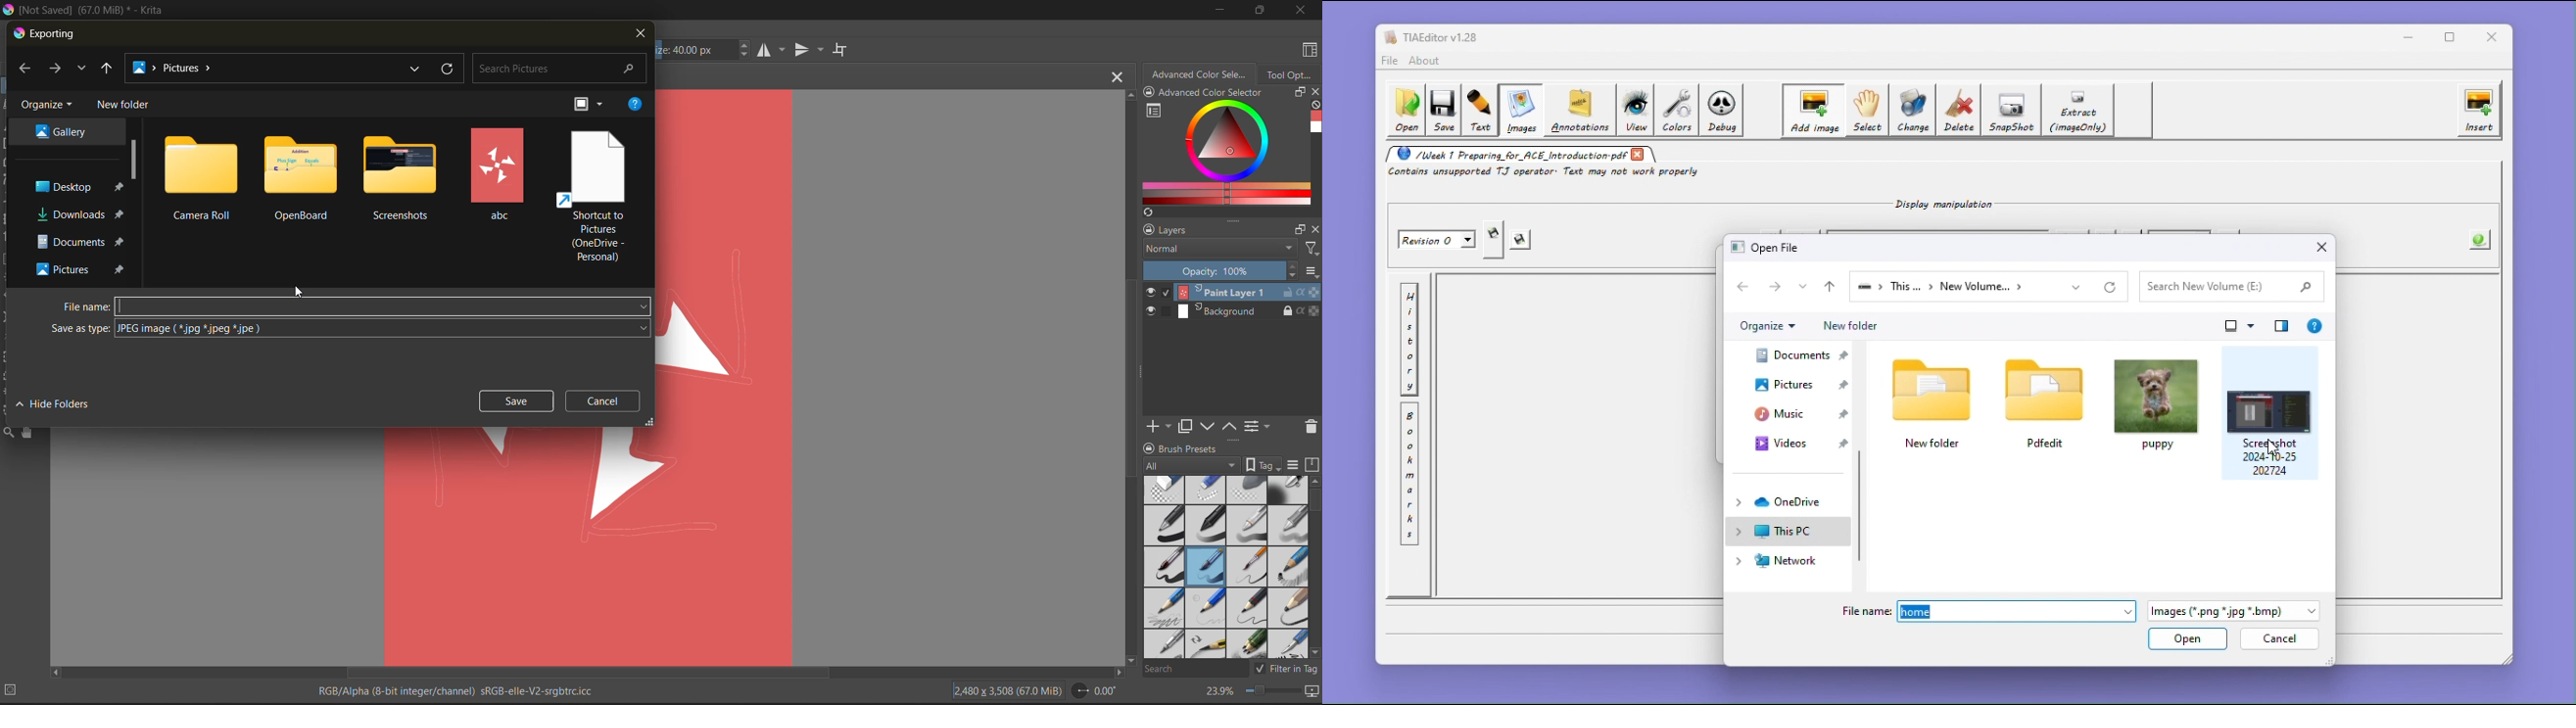 This screenshot has height=728, width=2576. What do you see at coordinates (1221, 12) in the screenshot?
I see `minimize` at bounding box center [1221, 12].